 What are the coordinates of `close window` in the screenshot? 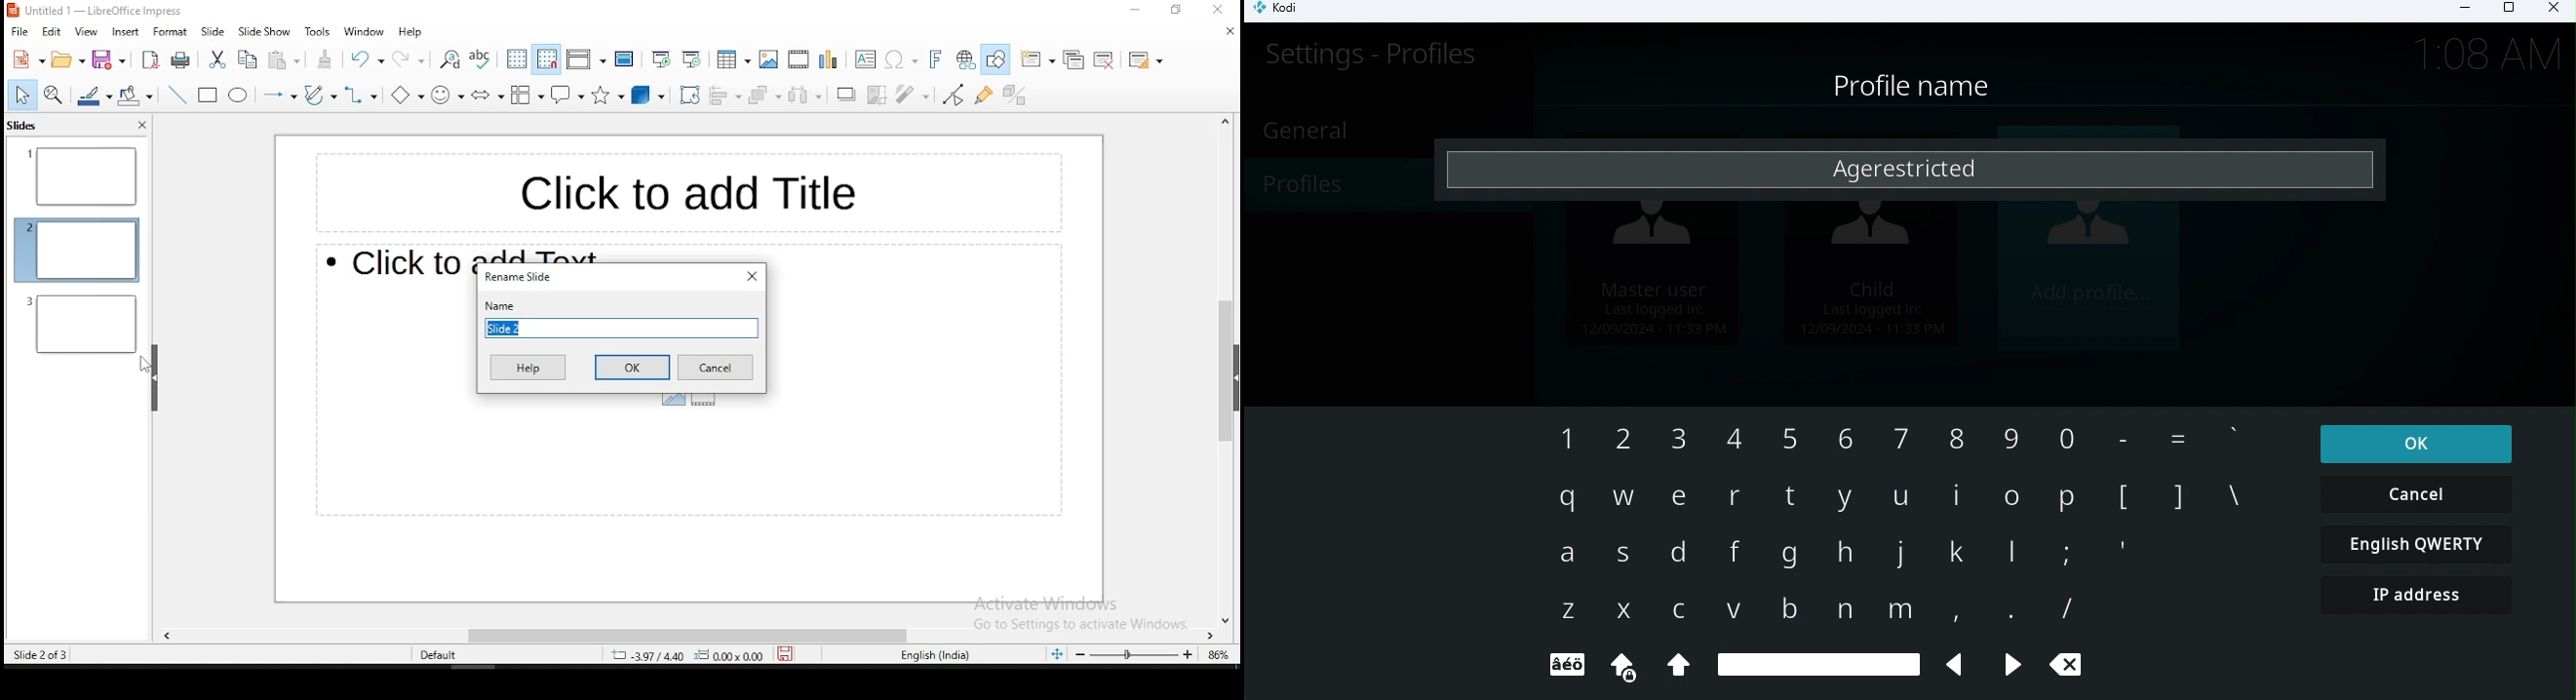 It's located at (751, 276).